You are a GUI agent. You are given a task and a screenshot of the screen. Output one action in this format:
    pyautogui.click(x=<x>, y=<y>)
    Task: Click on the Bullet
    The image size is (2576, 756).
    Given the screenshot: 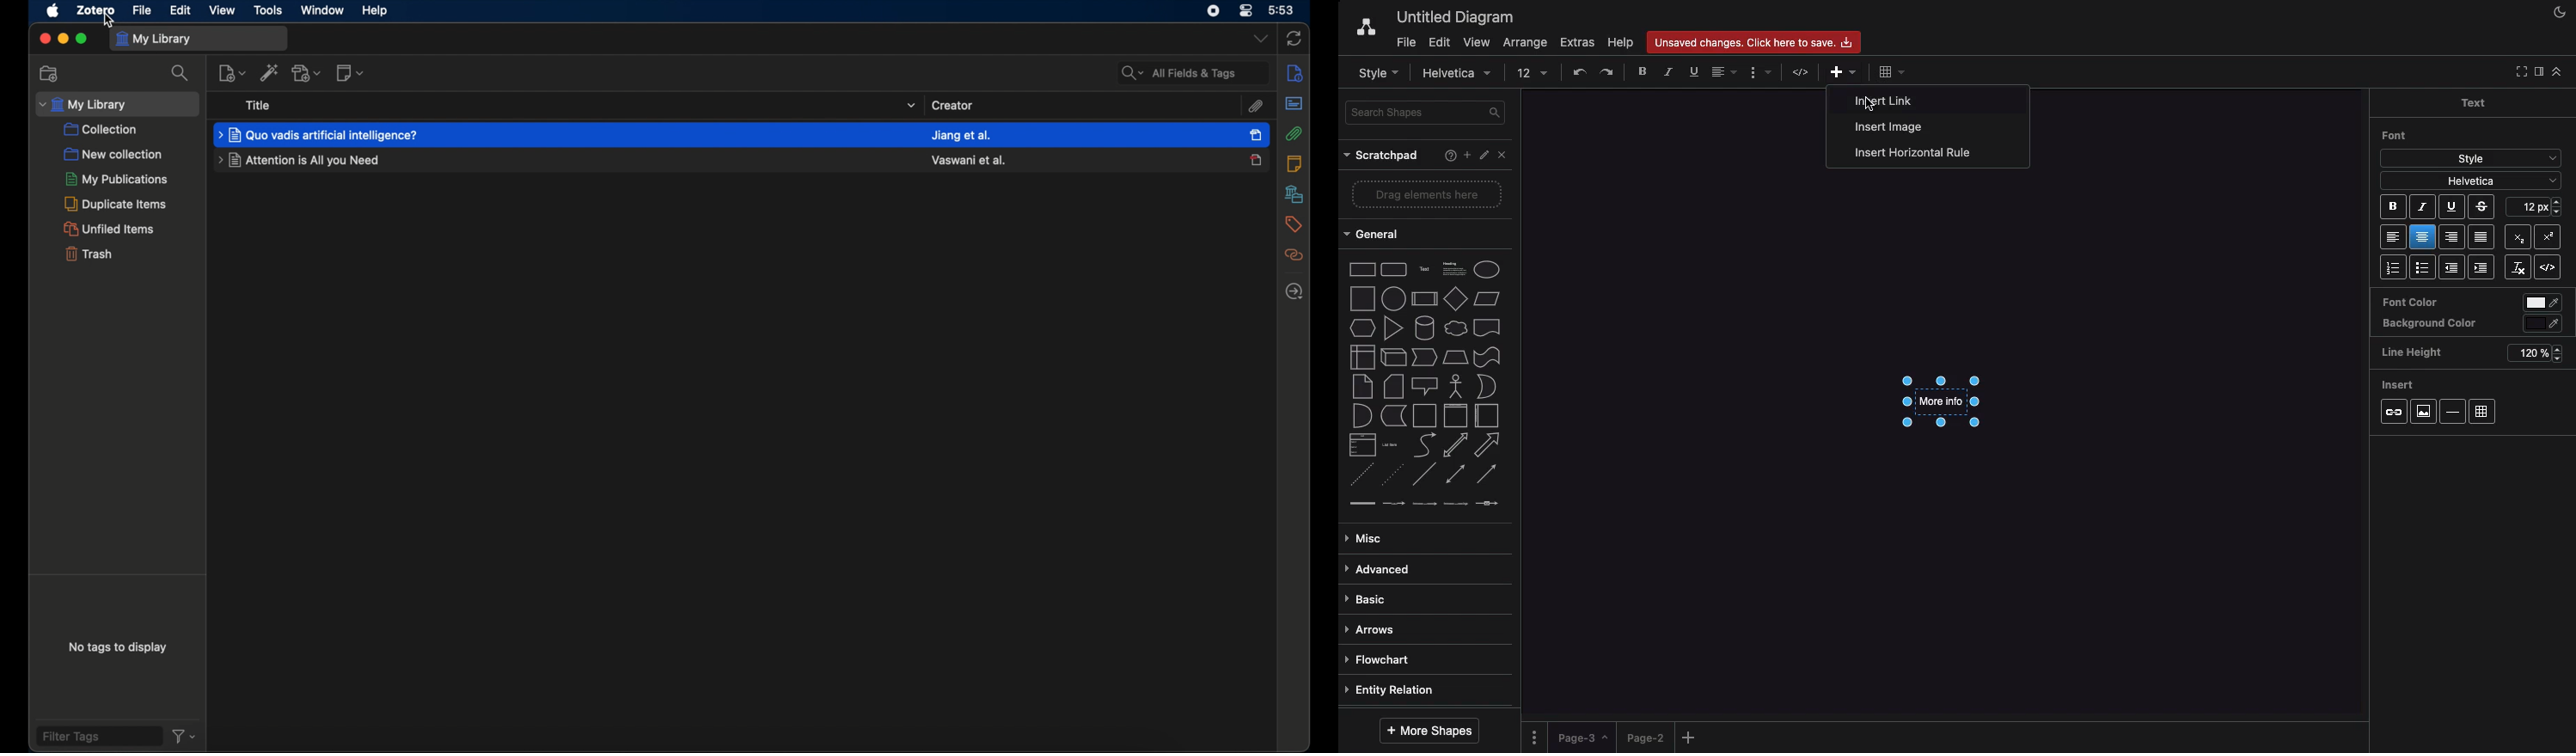 What is the action you would take?
    pyautogui.click(x=2423, y=268)
    